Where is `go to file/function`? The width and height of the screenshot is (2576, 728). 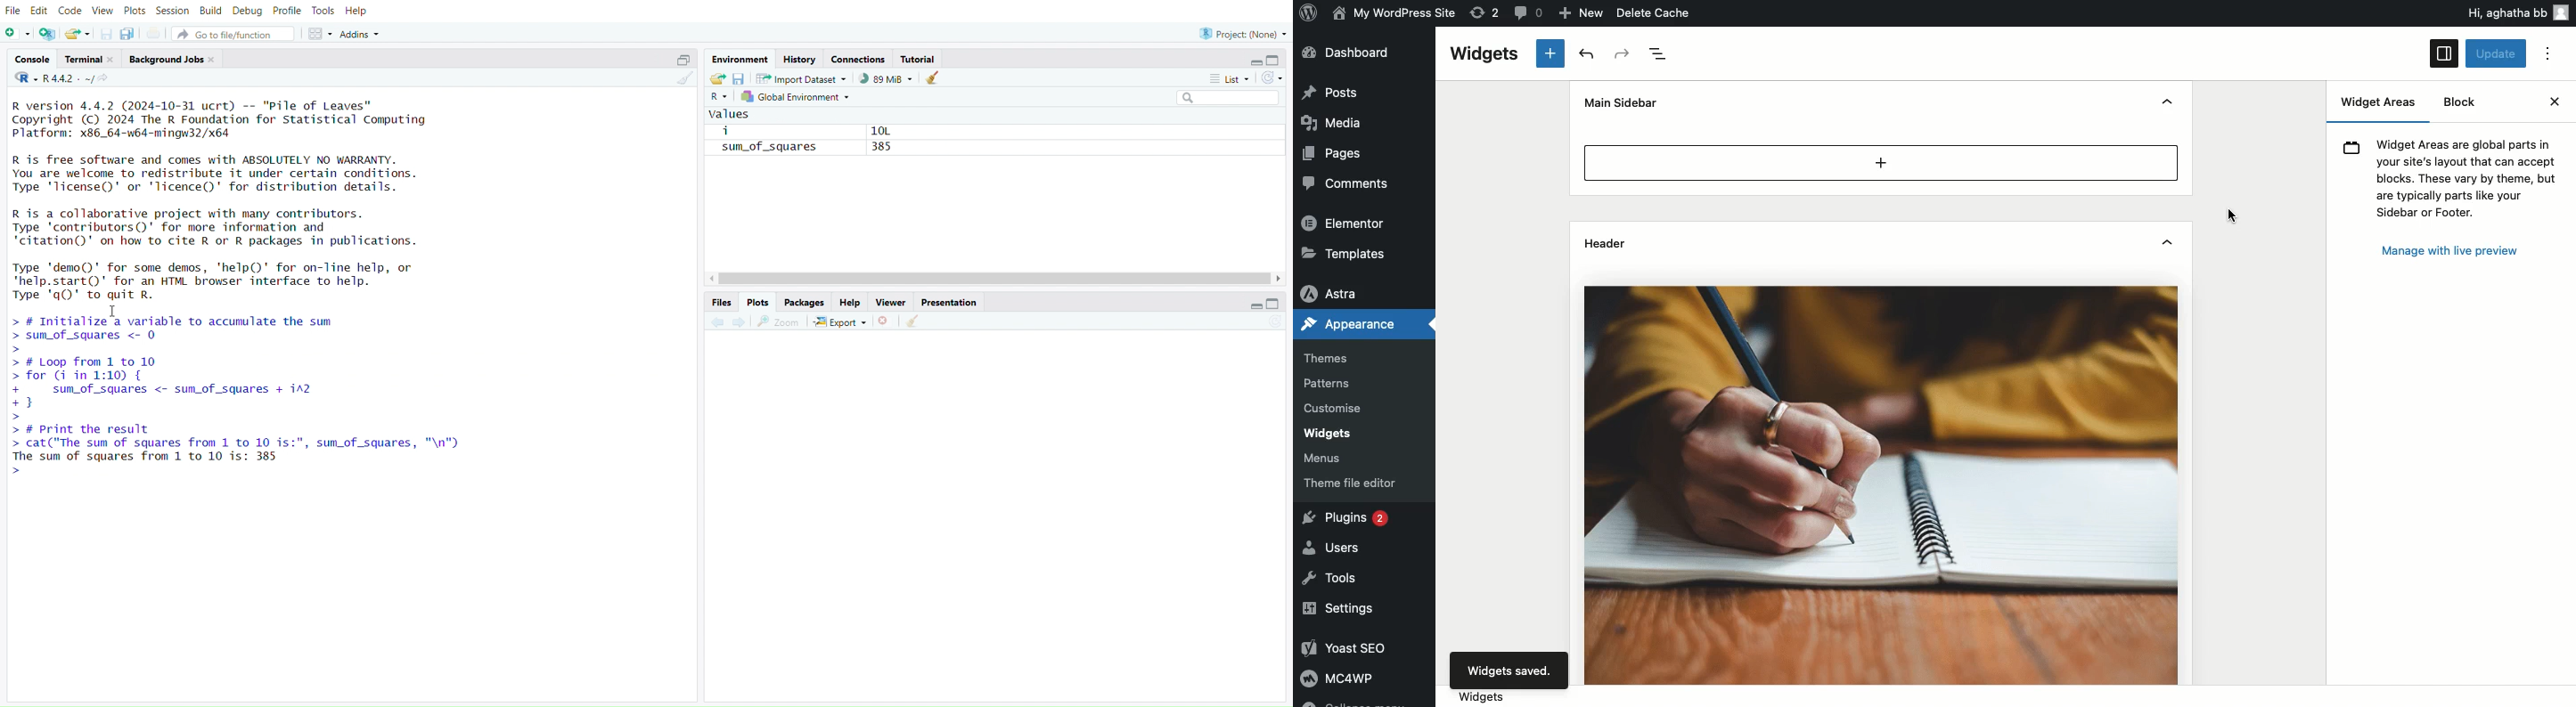
go to file/function is located at coordinates (234, 35).